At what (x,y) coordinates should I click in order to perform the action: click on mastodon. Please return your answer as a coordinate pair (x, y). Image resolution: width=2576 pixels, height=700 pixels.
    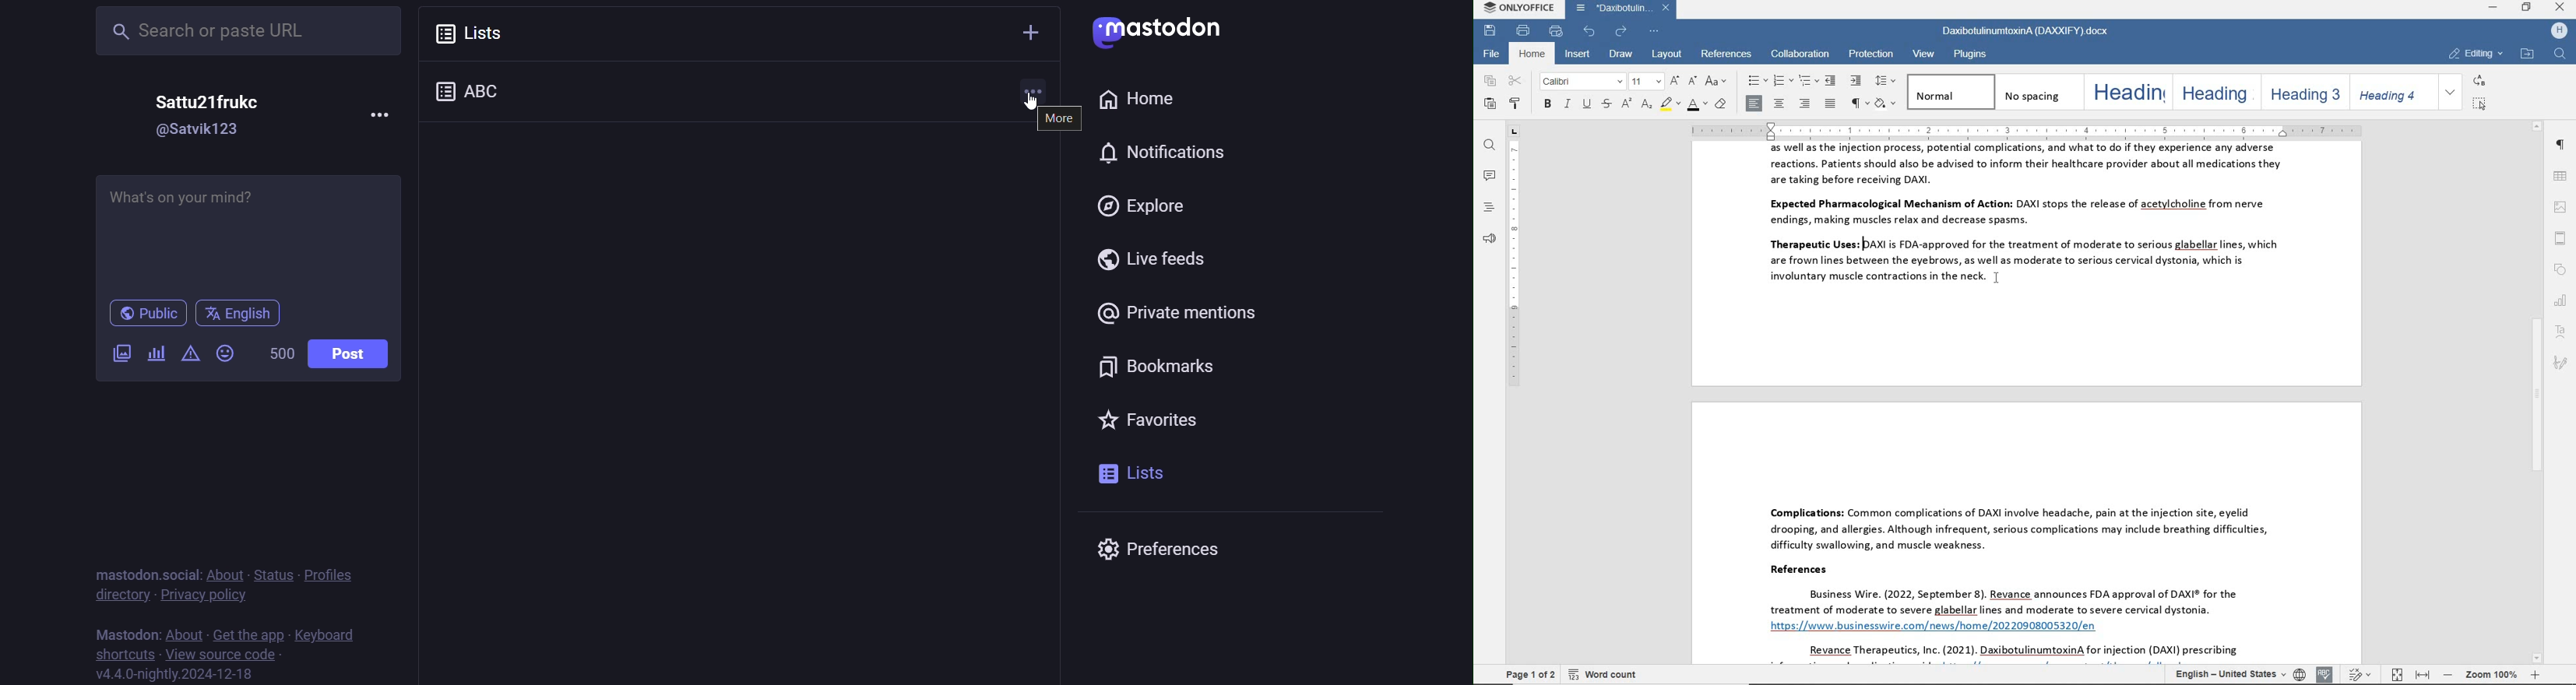
    Looking at the image, I should click on (128, 631).